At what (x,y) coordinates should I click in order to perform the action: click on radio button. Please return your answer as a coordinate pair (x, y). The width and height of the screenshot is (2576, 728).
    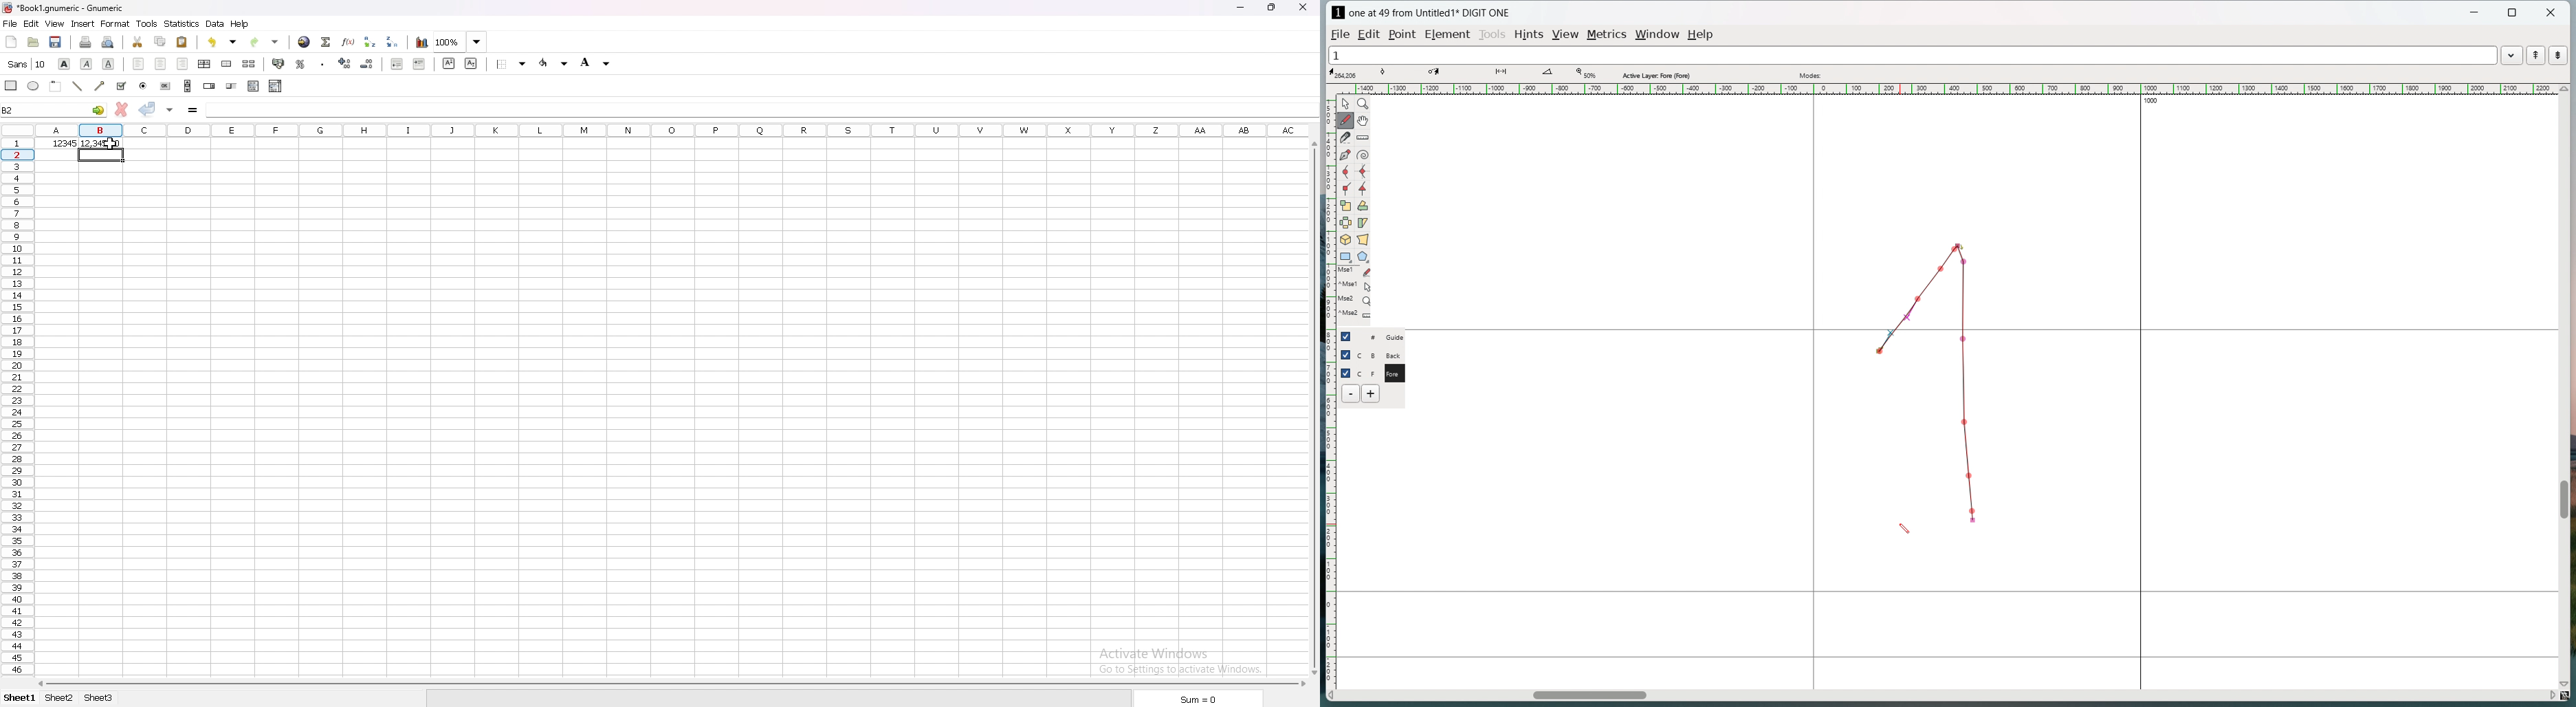
    Looking at the image, I should click on (143, 86).